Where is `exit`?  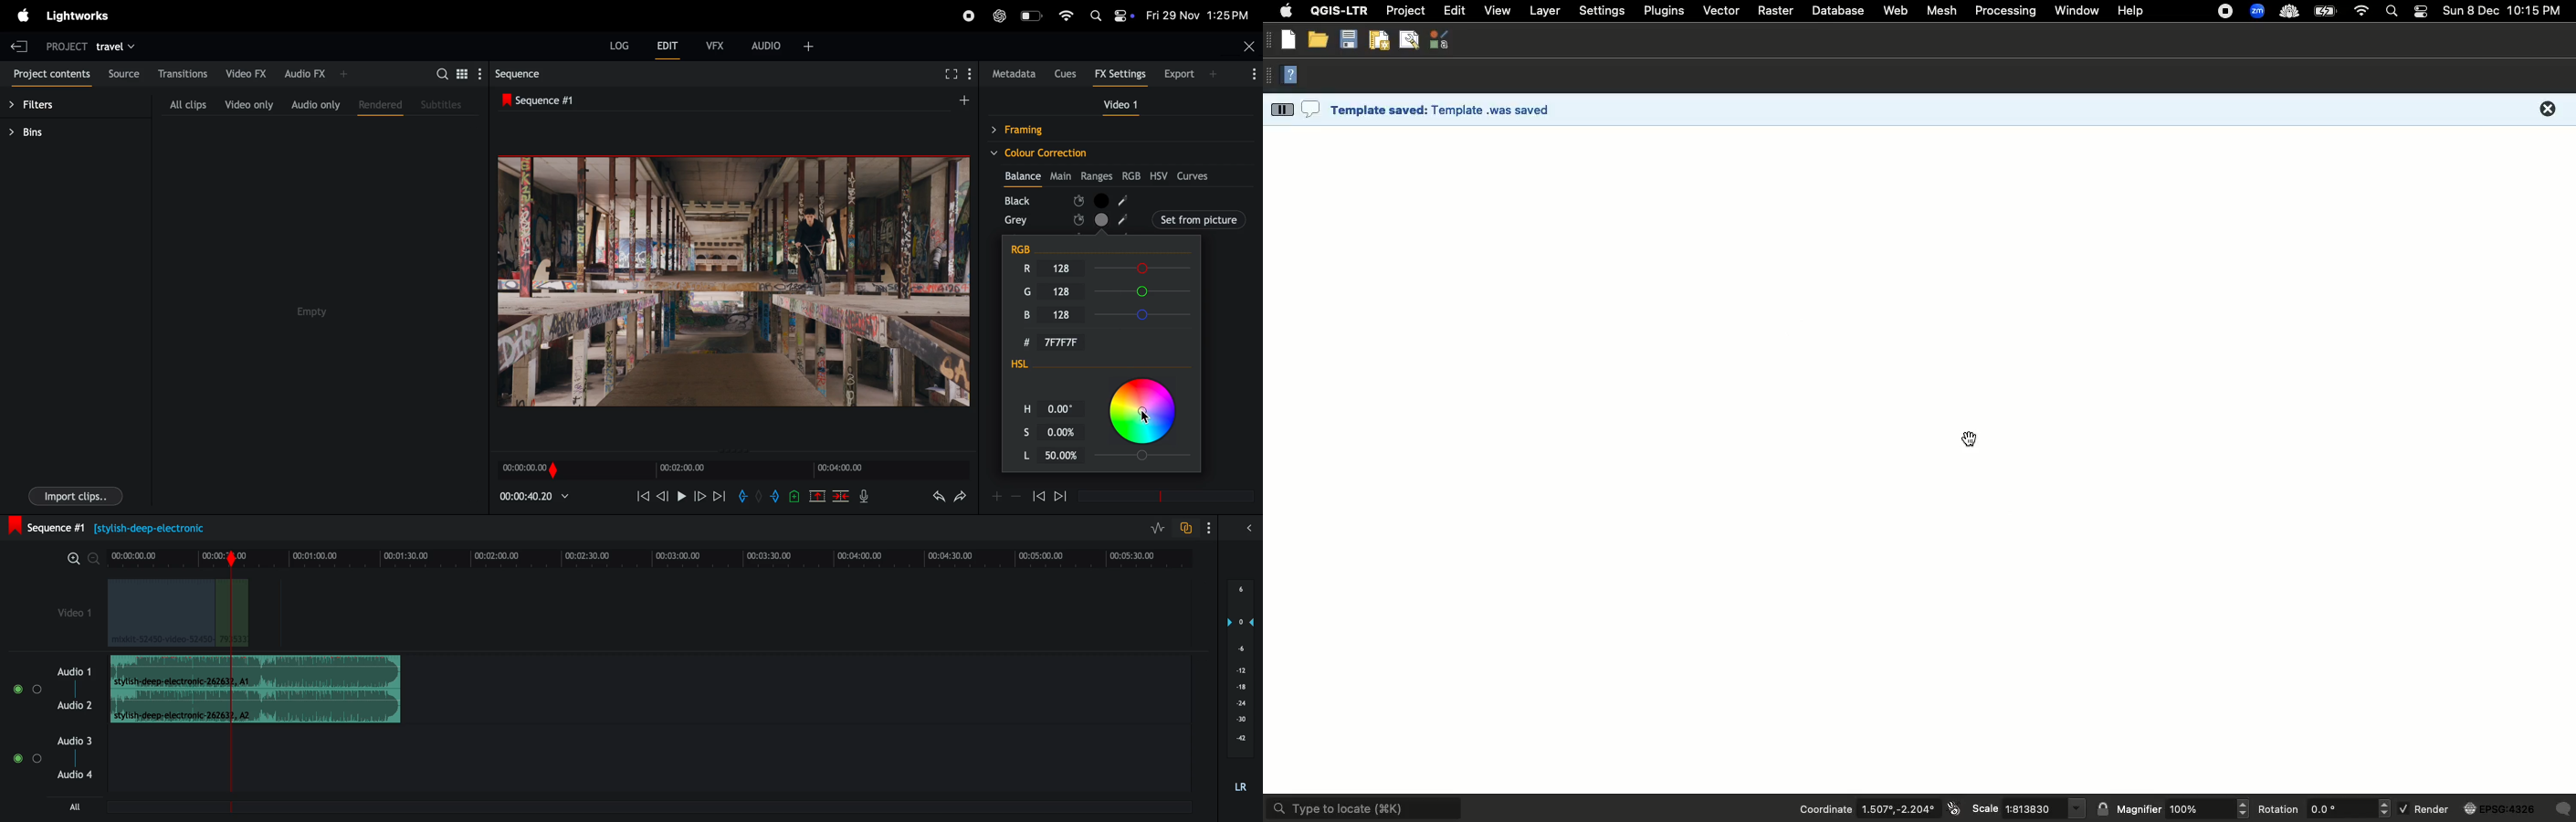
exit is located at coordinates (18, 43).